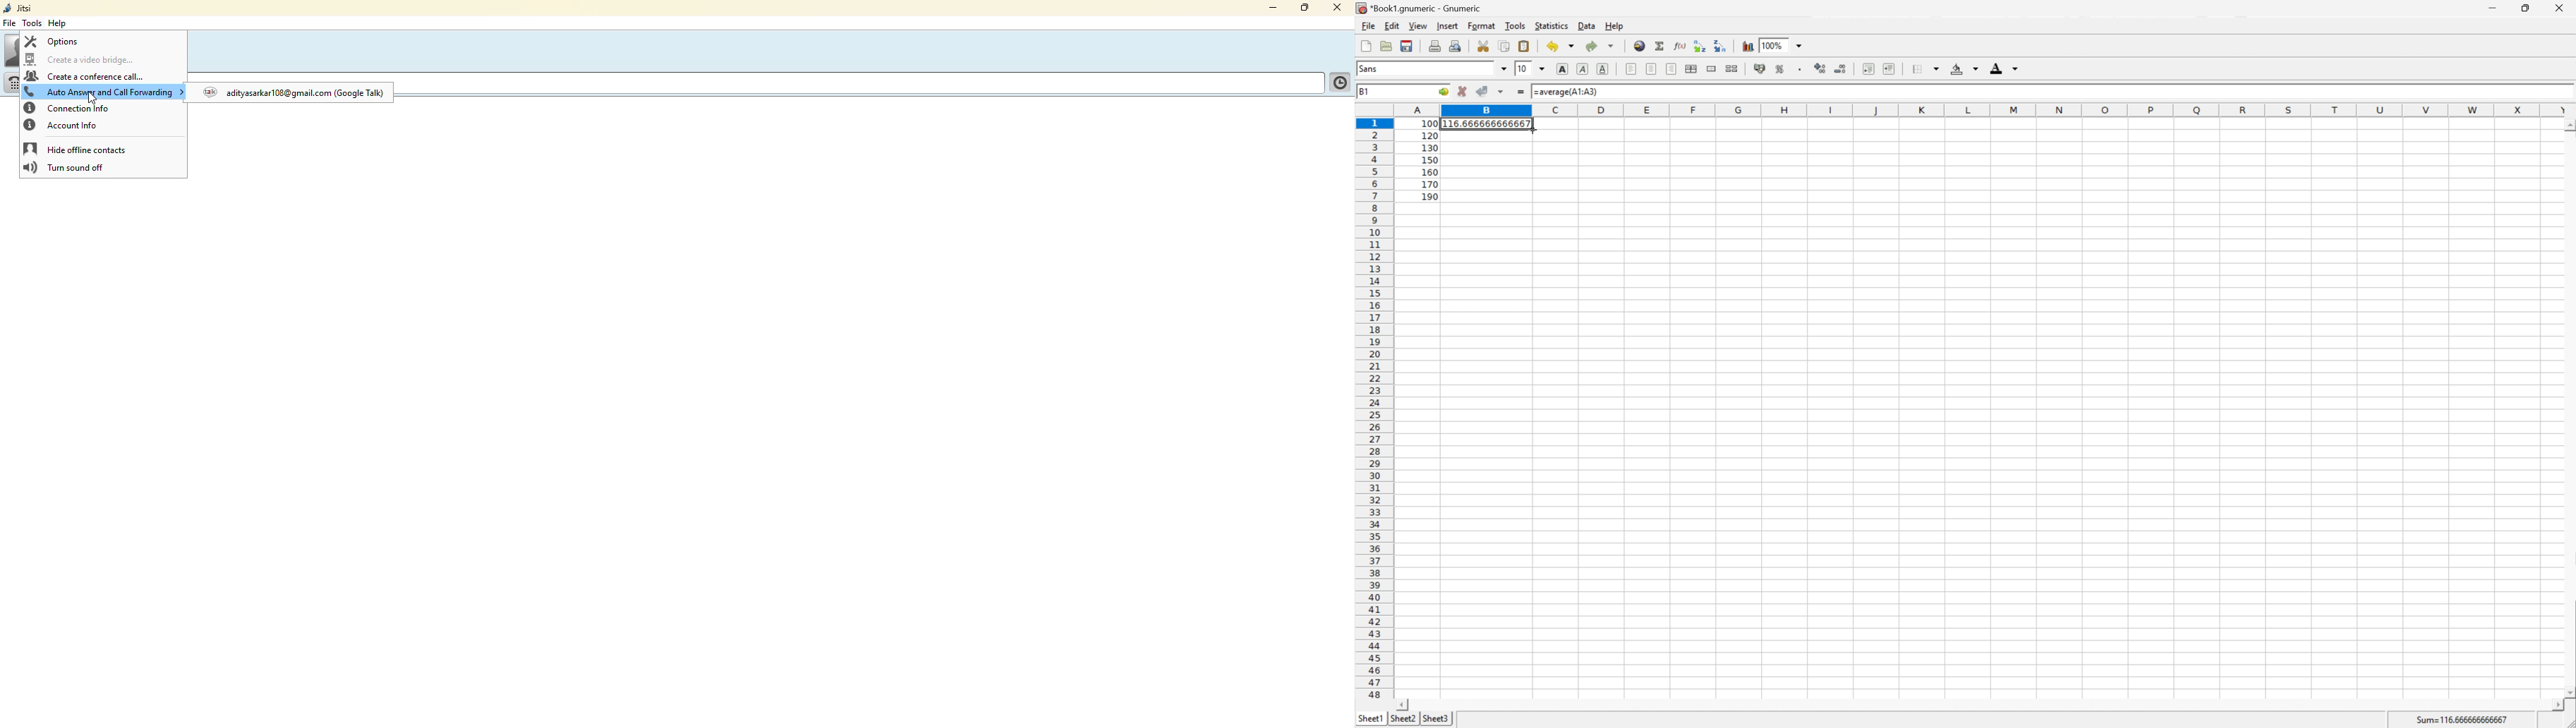 Image resolution: width=2576 pixels, height=728 pixels. What do you see at coordinates (1429, 147) in the screenshot?
I see `130` at bounding box center [1429, 147].